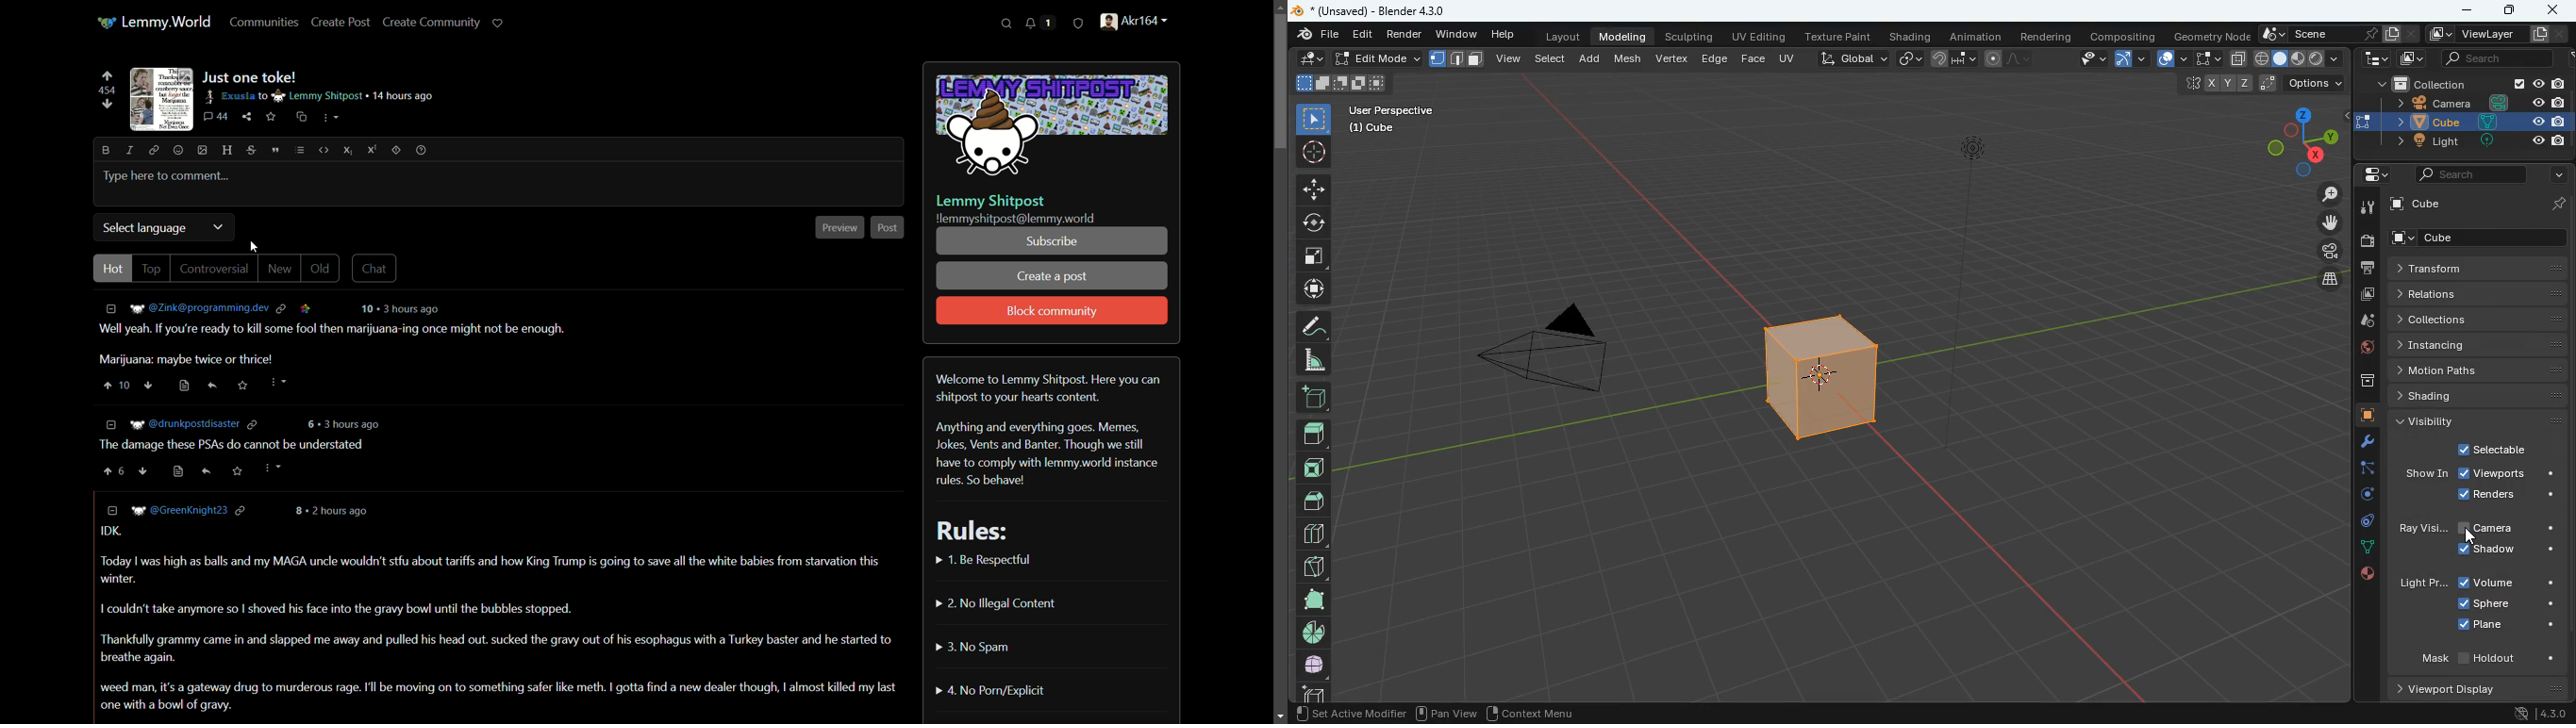 The height and width of the screenshot is (728, 2576). What do you see at coordinates (2329, 193) in the screenshot?
I see `zoom` at bounding box center [2329, 193].